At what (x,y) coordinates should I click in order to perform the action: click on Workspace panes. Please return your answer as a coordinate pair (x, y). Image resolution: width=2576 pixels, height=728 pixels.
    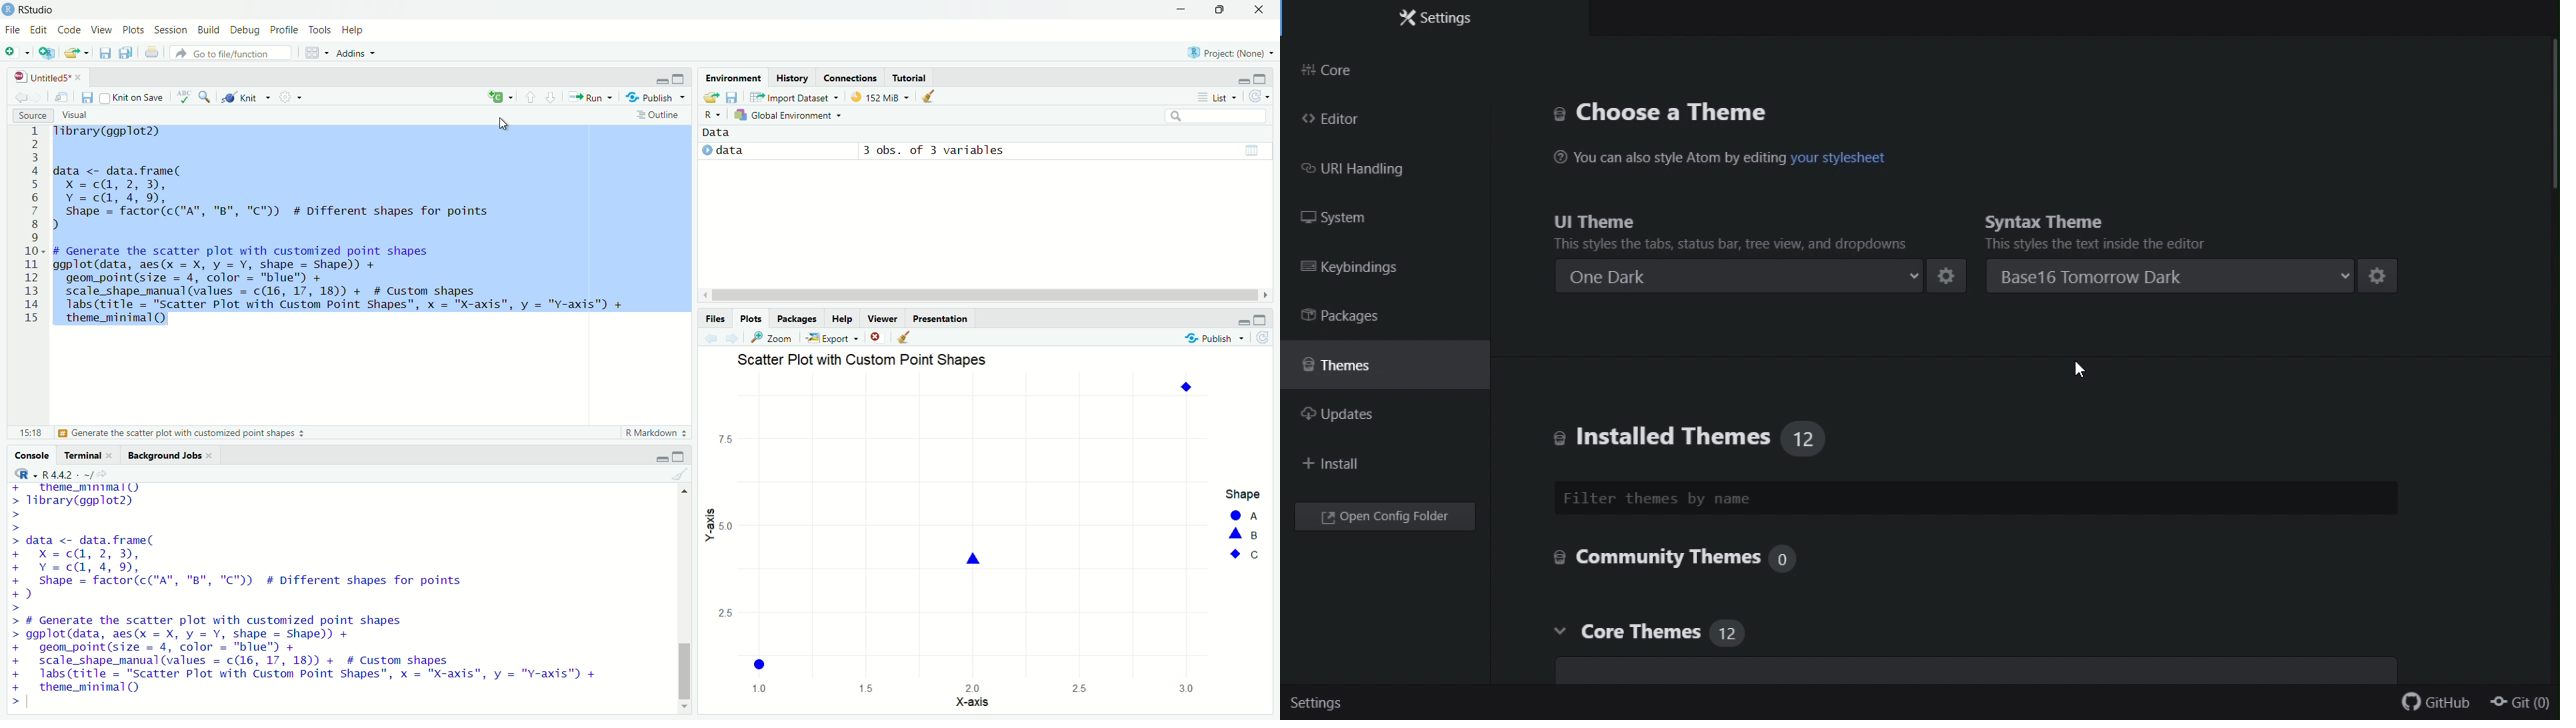
    Looking at the image, I should click on (315, 53).